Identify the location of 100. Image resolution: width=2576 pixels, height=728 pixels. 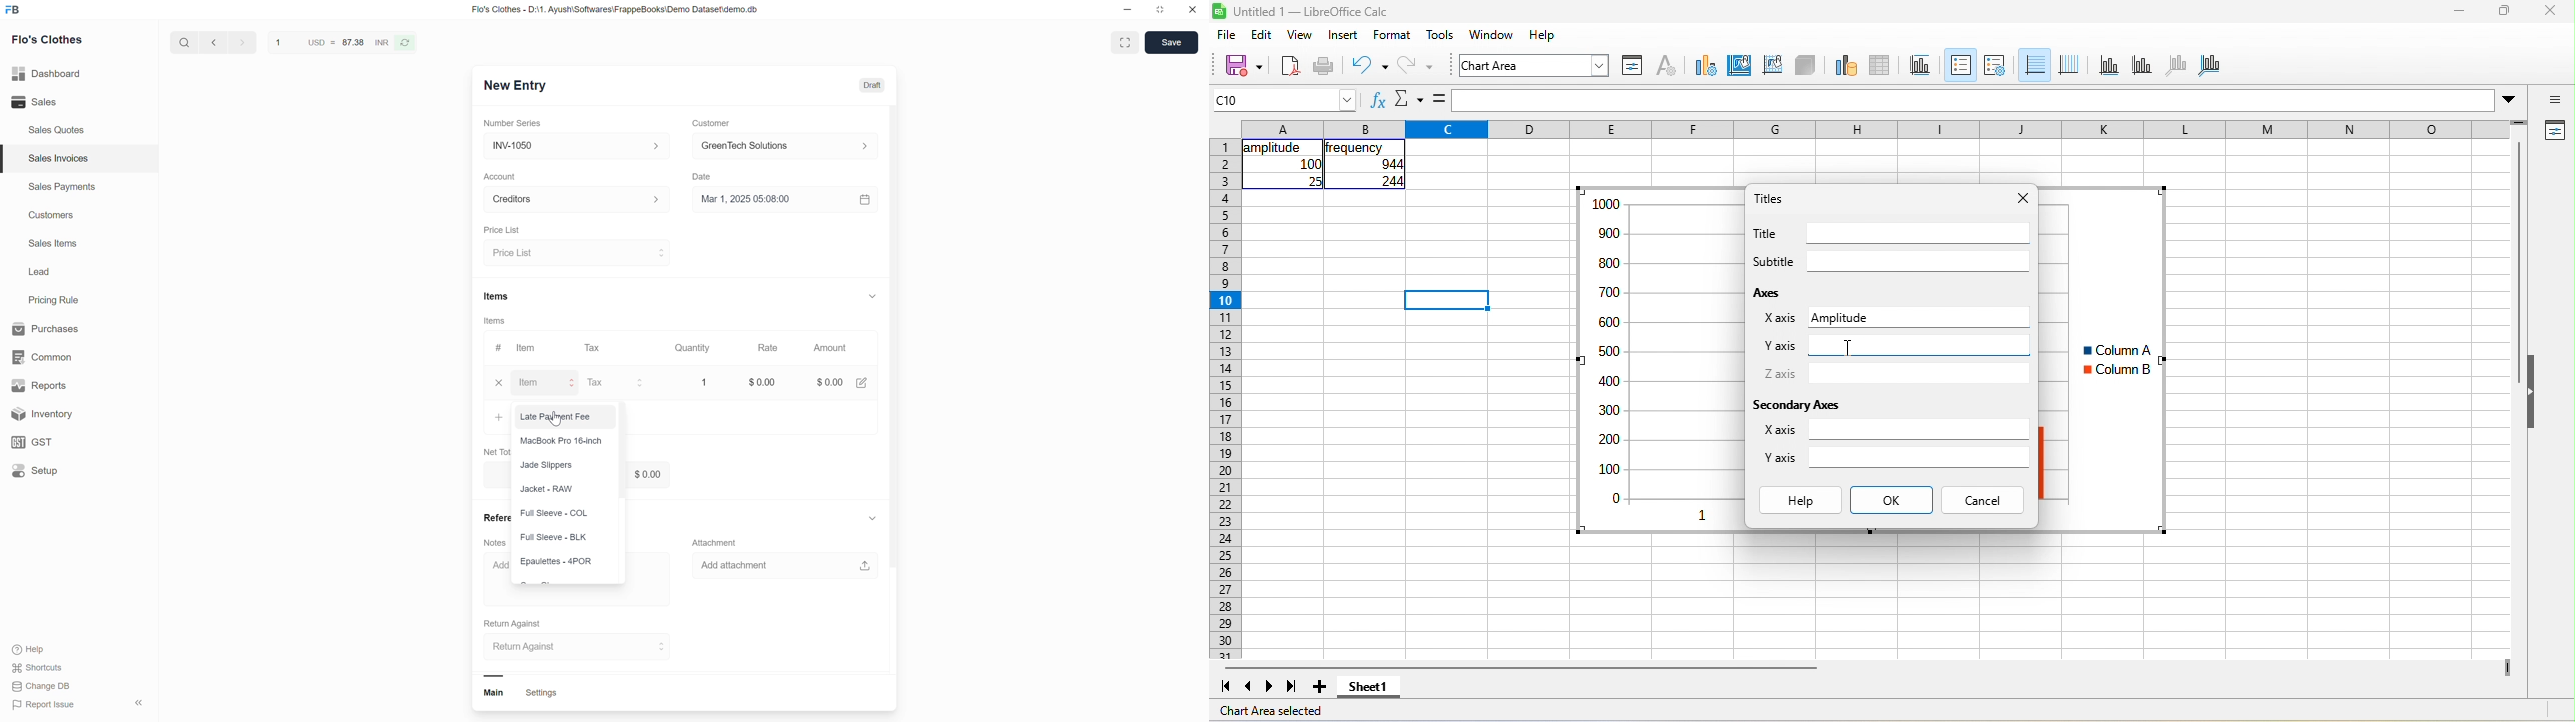
(1310, 164).